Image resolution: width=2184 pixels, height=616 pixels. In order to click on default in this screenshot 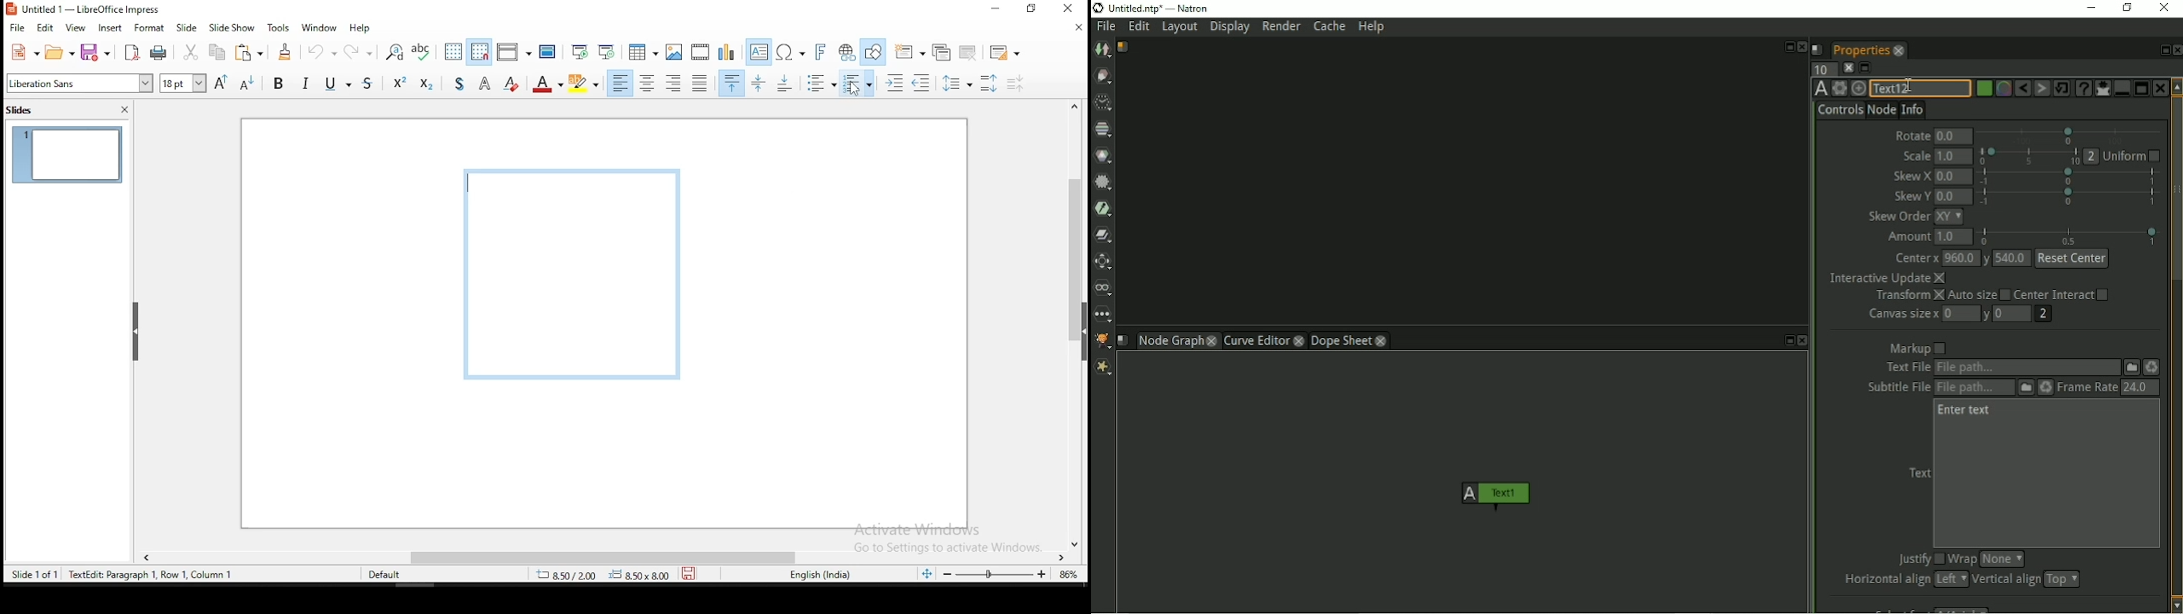, I will do `click(382, 575)`.